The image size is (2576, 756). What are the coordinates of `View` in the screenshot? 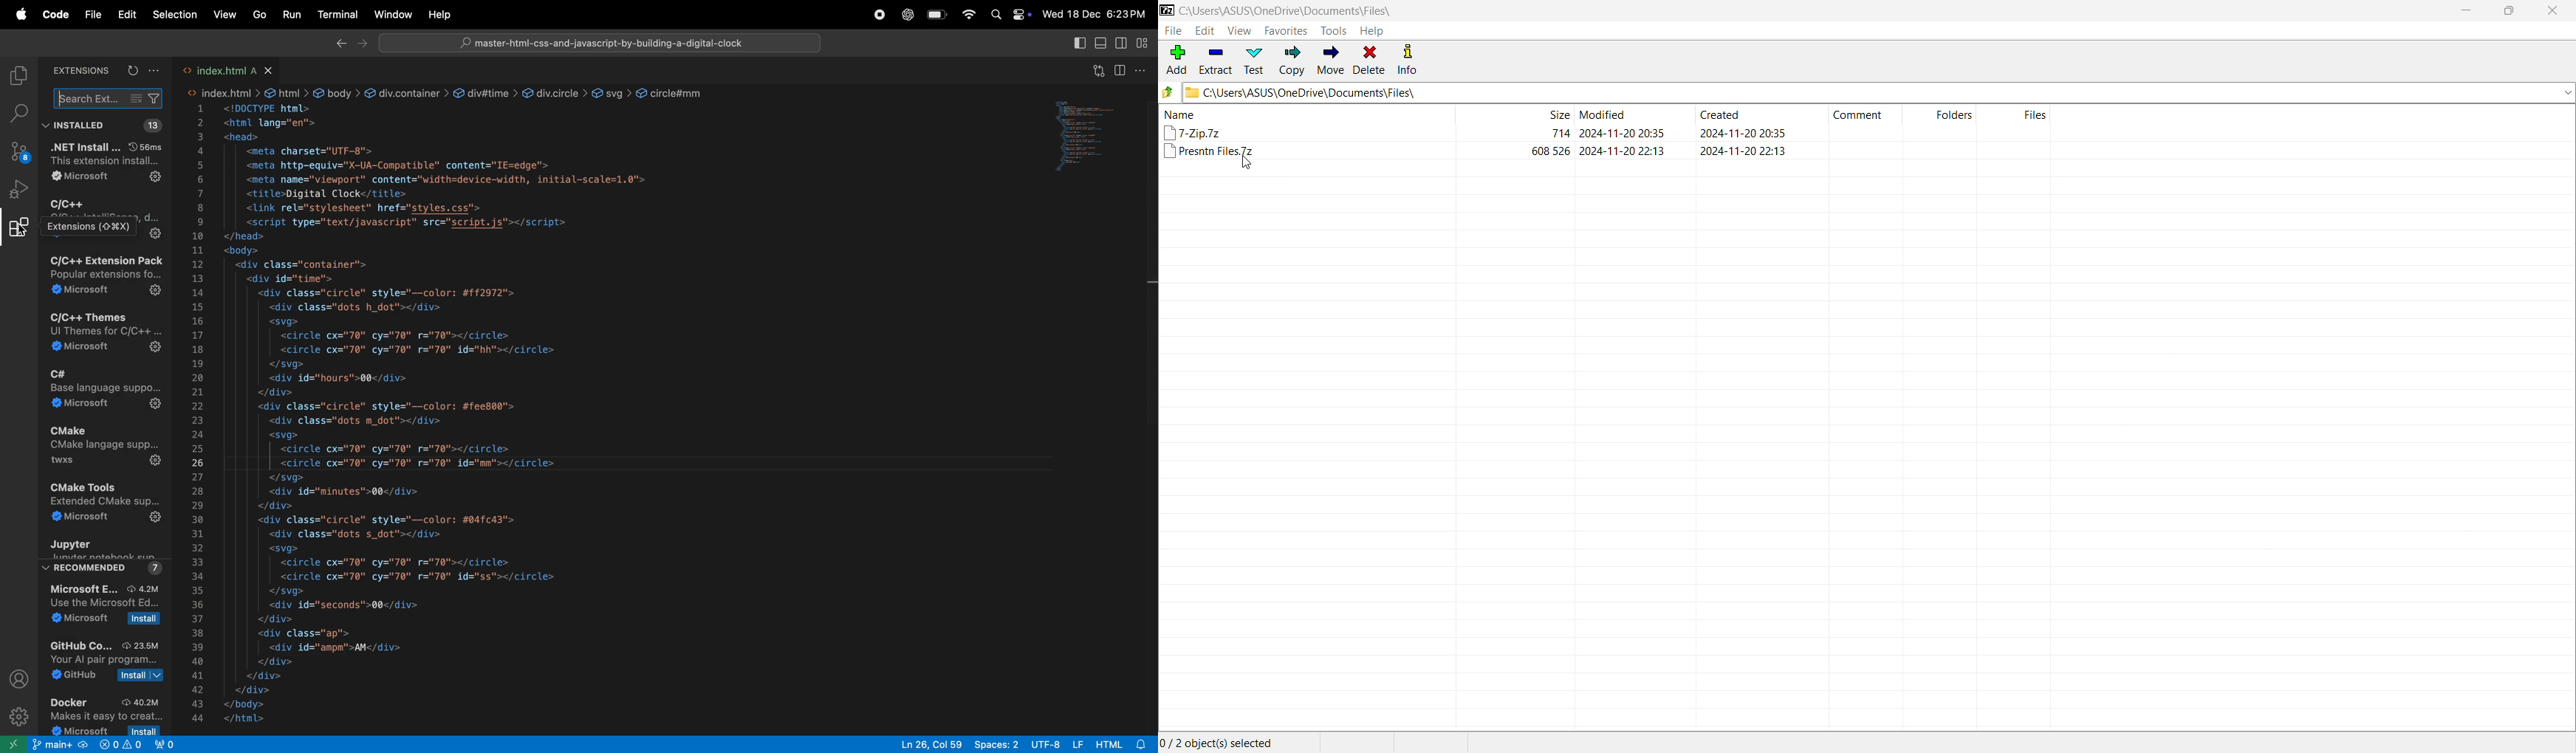 It's located at (1240, 30).